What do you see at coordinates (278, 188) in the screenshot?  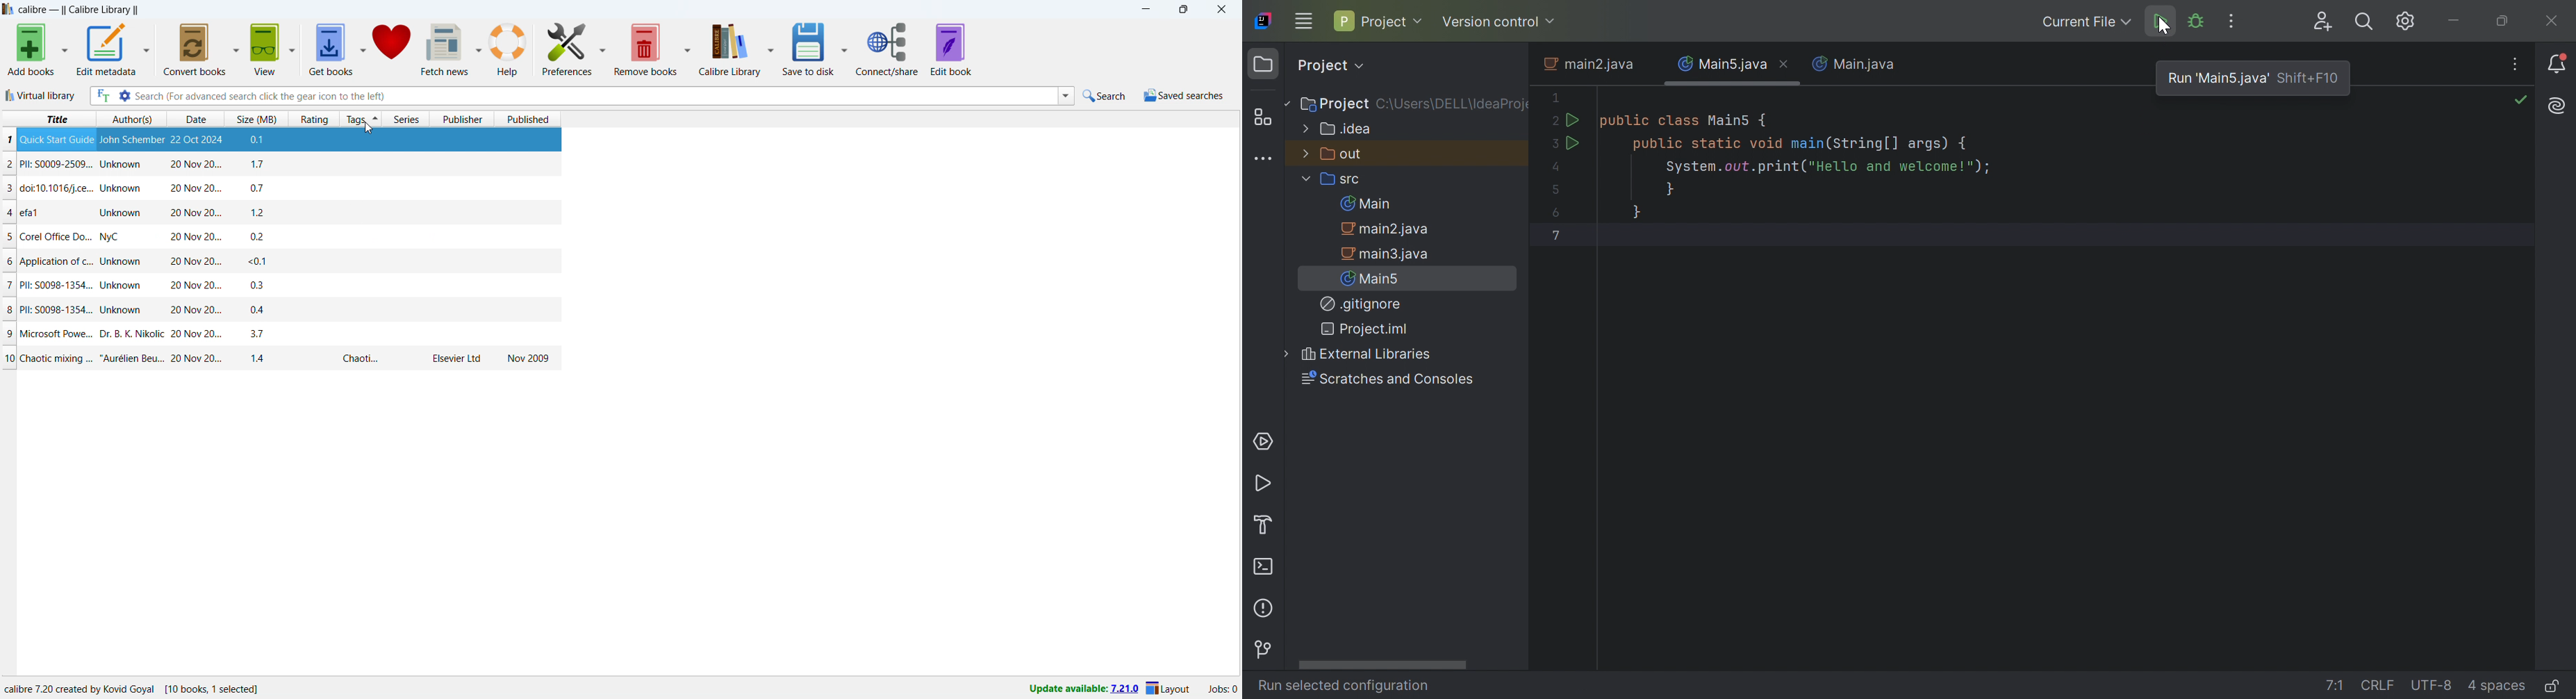 I see `one book entry` at bounding box center [278, 188].